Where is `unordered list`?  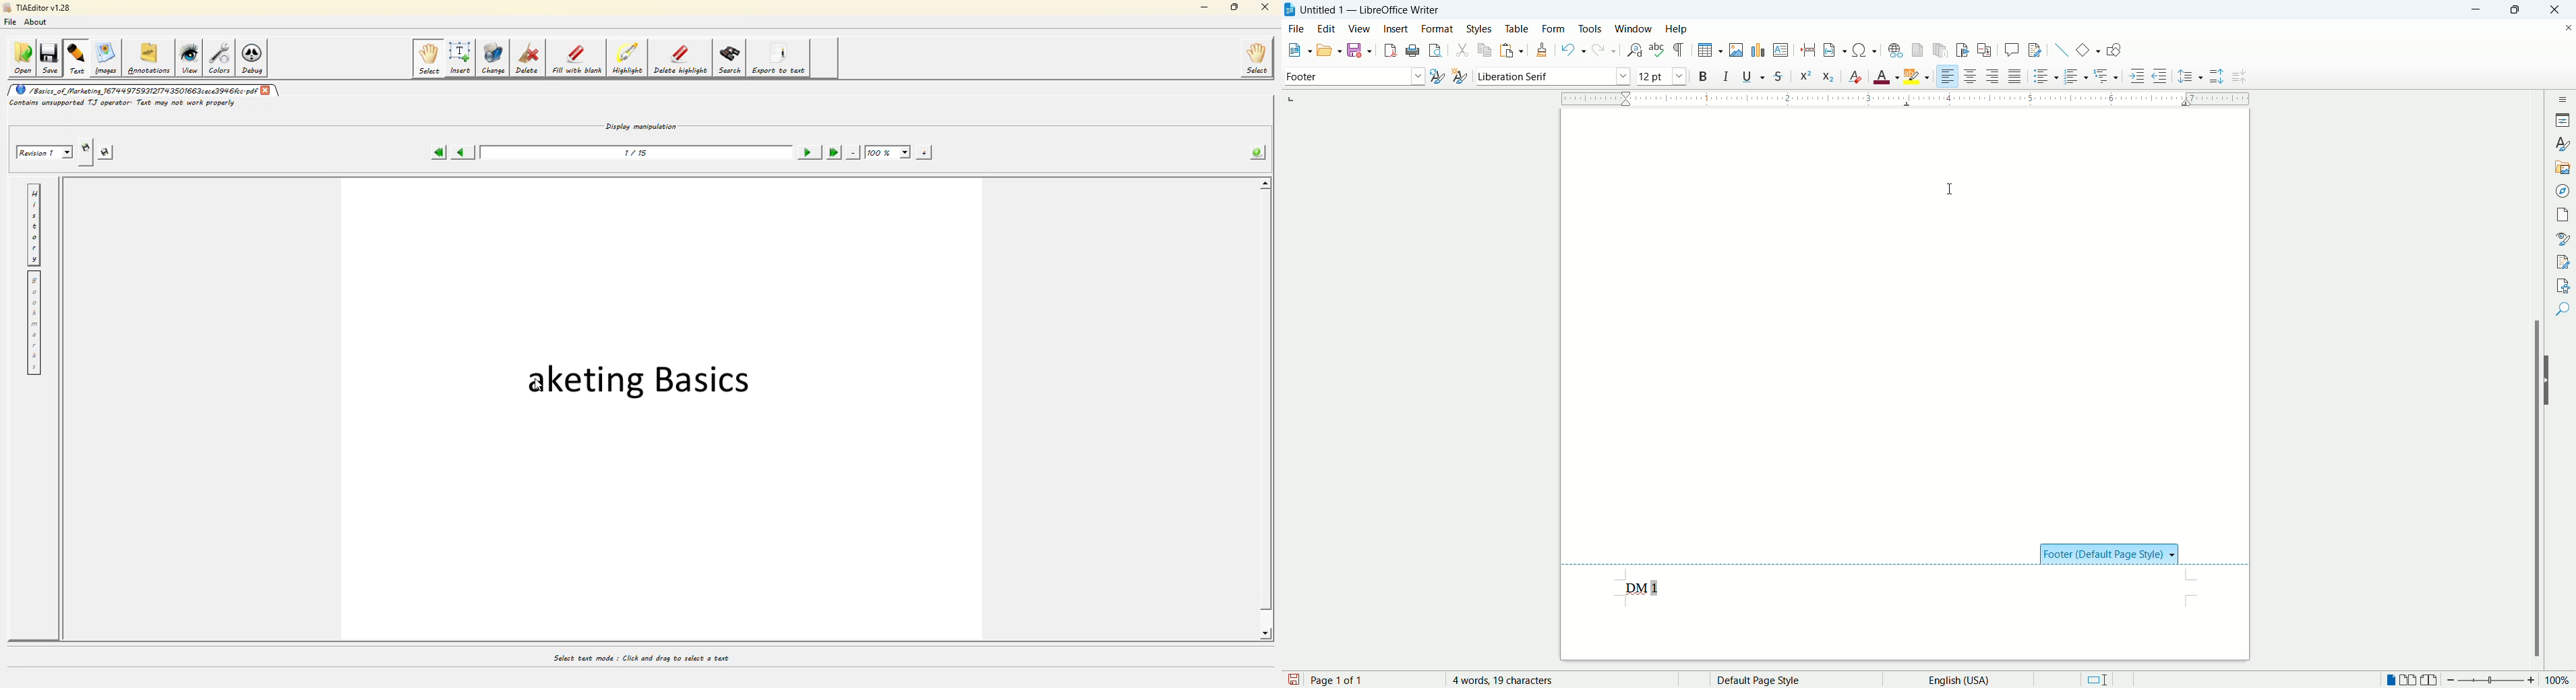
unordered list is located at coordinates (2043, 76).